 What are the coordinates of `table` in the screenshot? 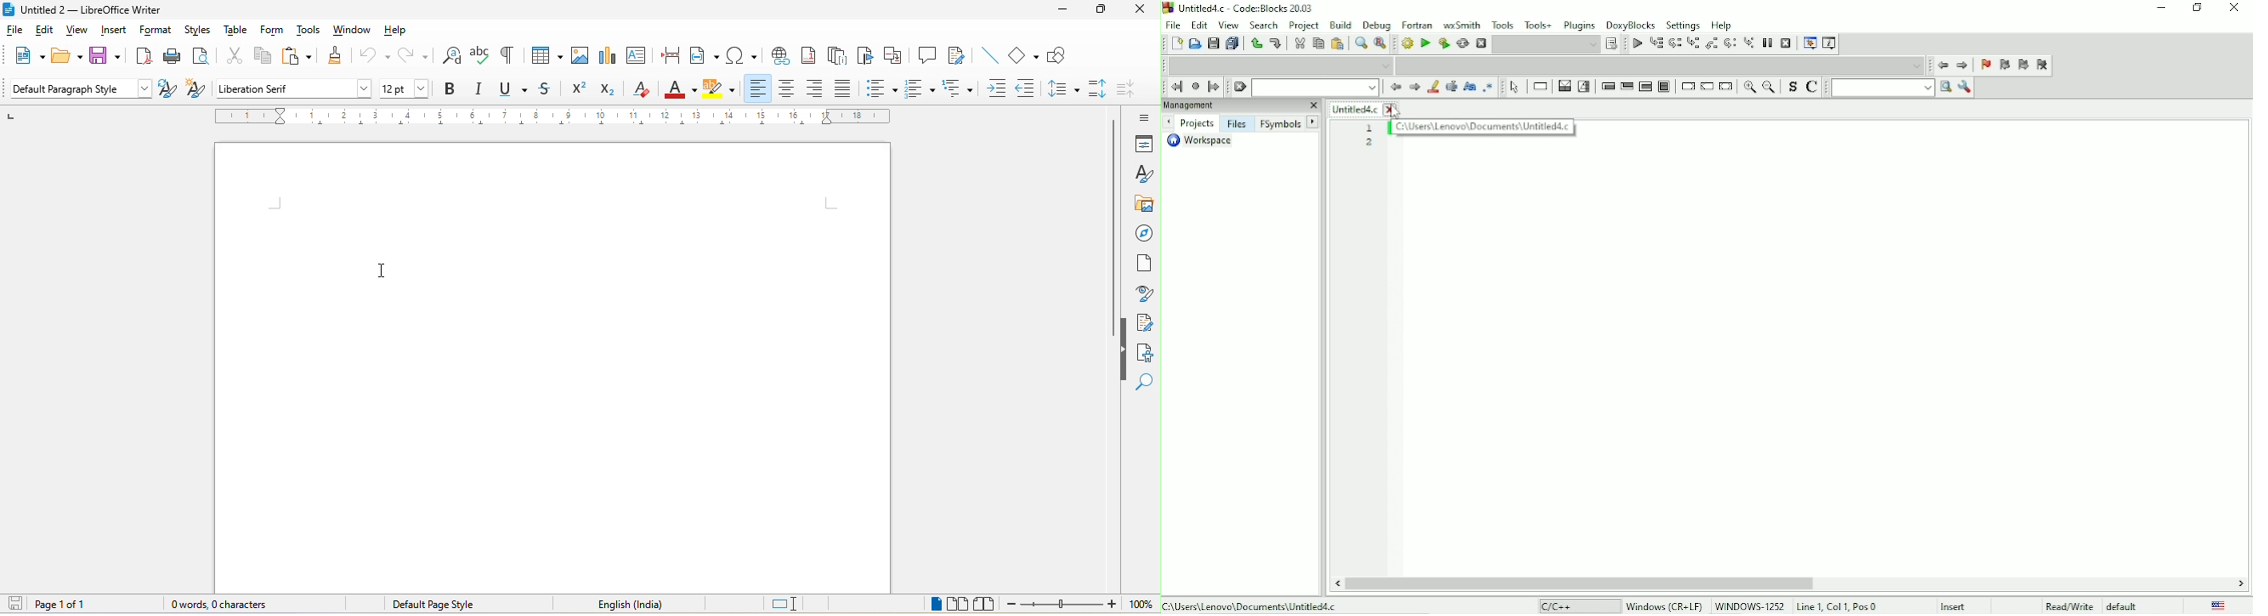 It's located at (238, 31).